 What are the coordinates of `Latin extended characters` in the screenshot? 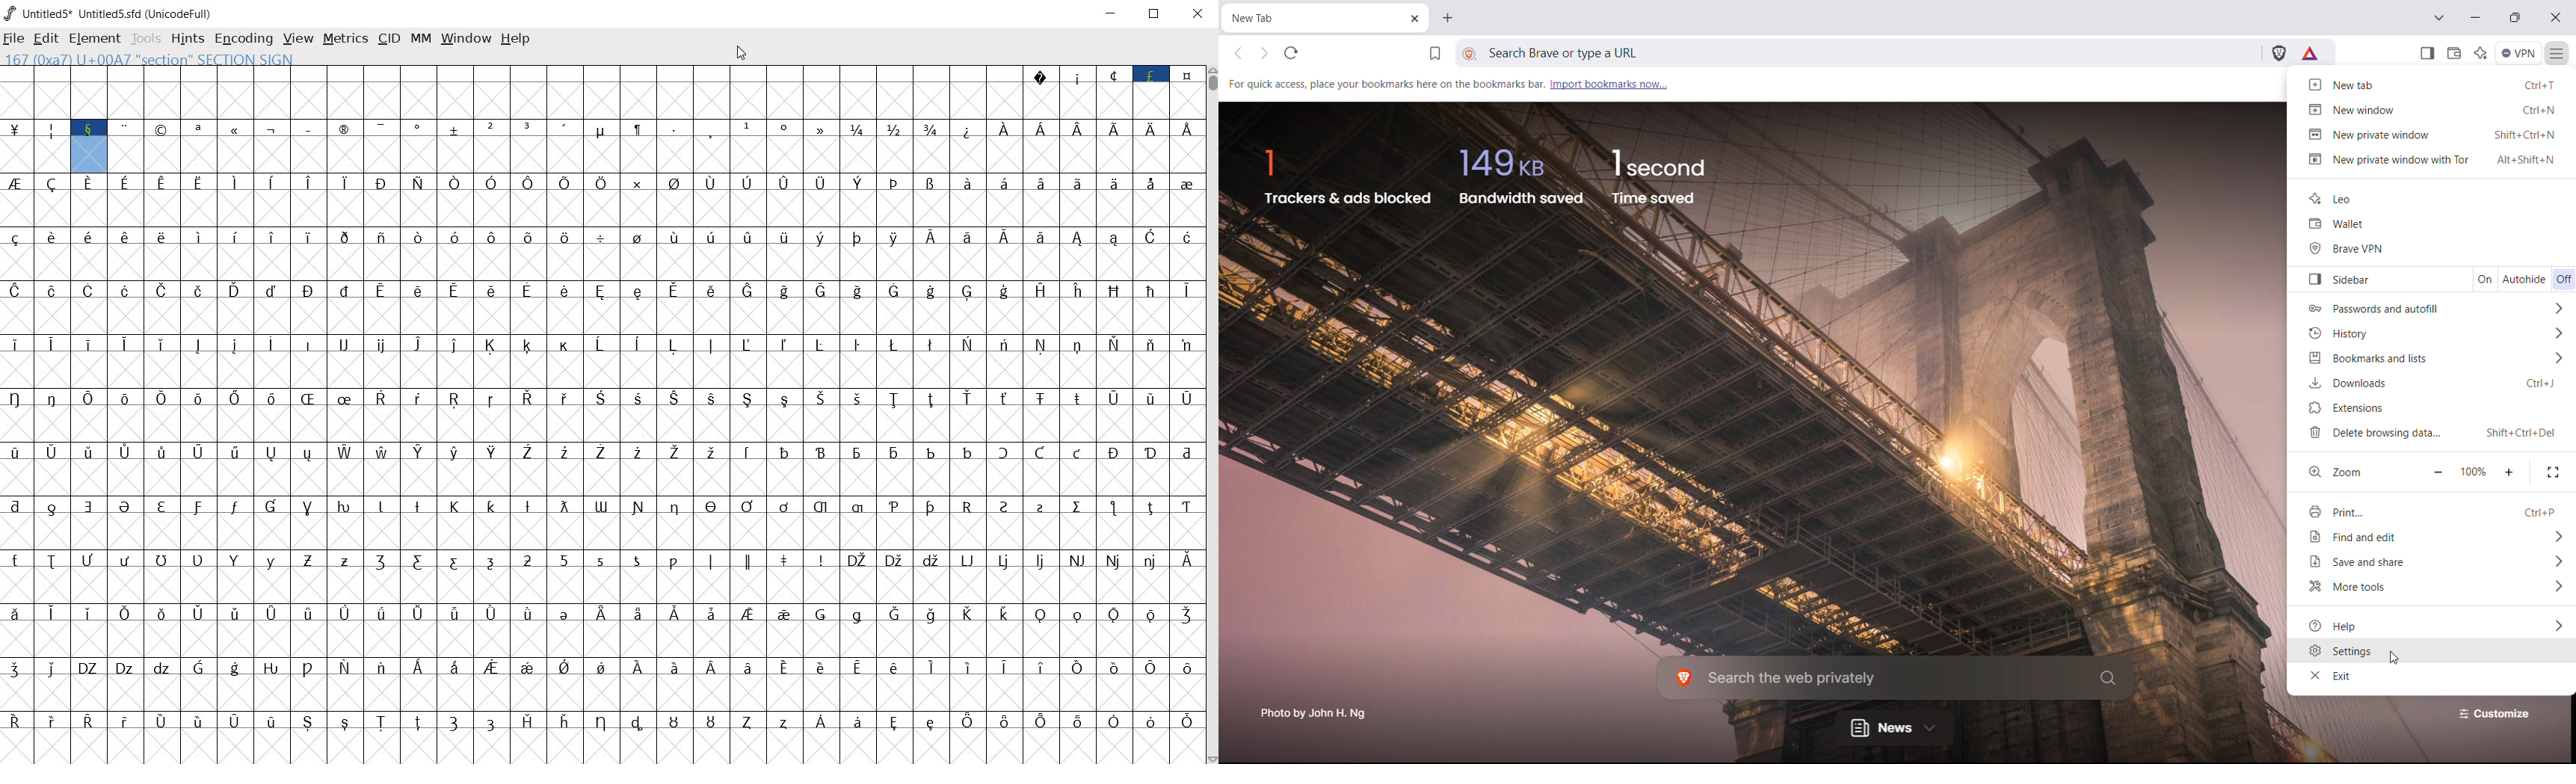 It's located at (437, 685).